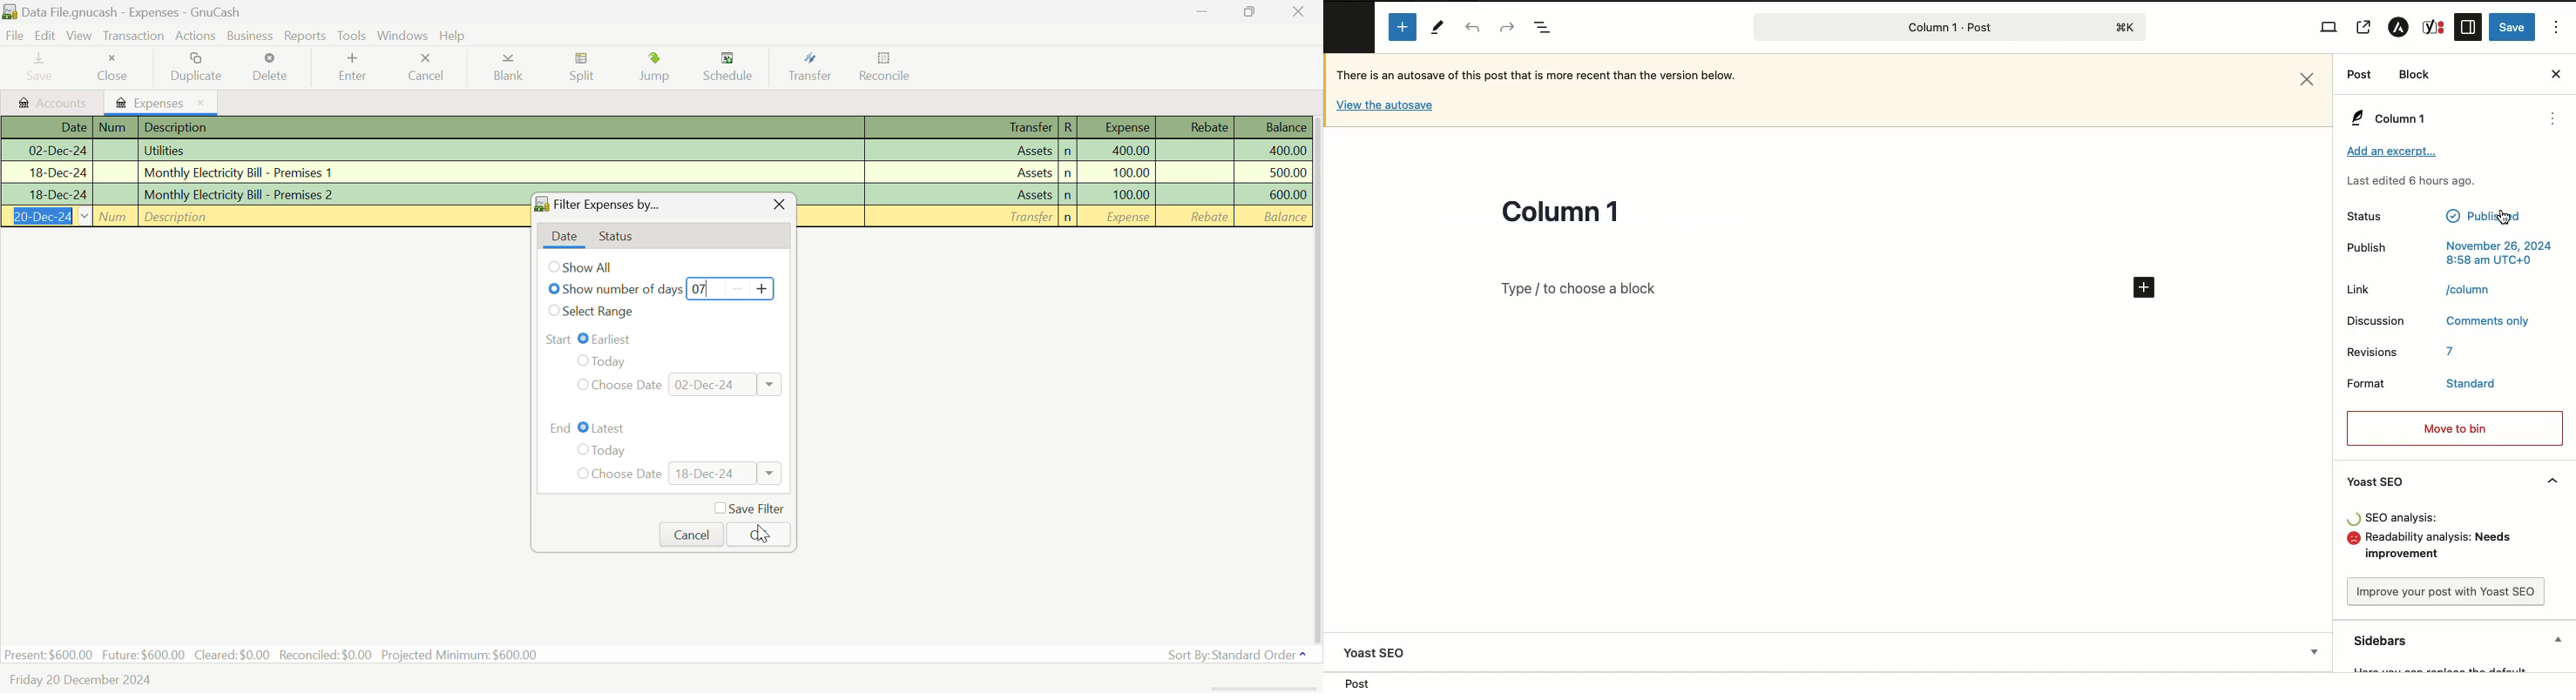 The image size is (2576, 700). What do you see at coordinates (2498, 254) in the screenshot?
I see `November 26, 2024 8:58 am UTC+0` at bounding box center [2498, 254].